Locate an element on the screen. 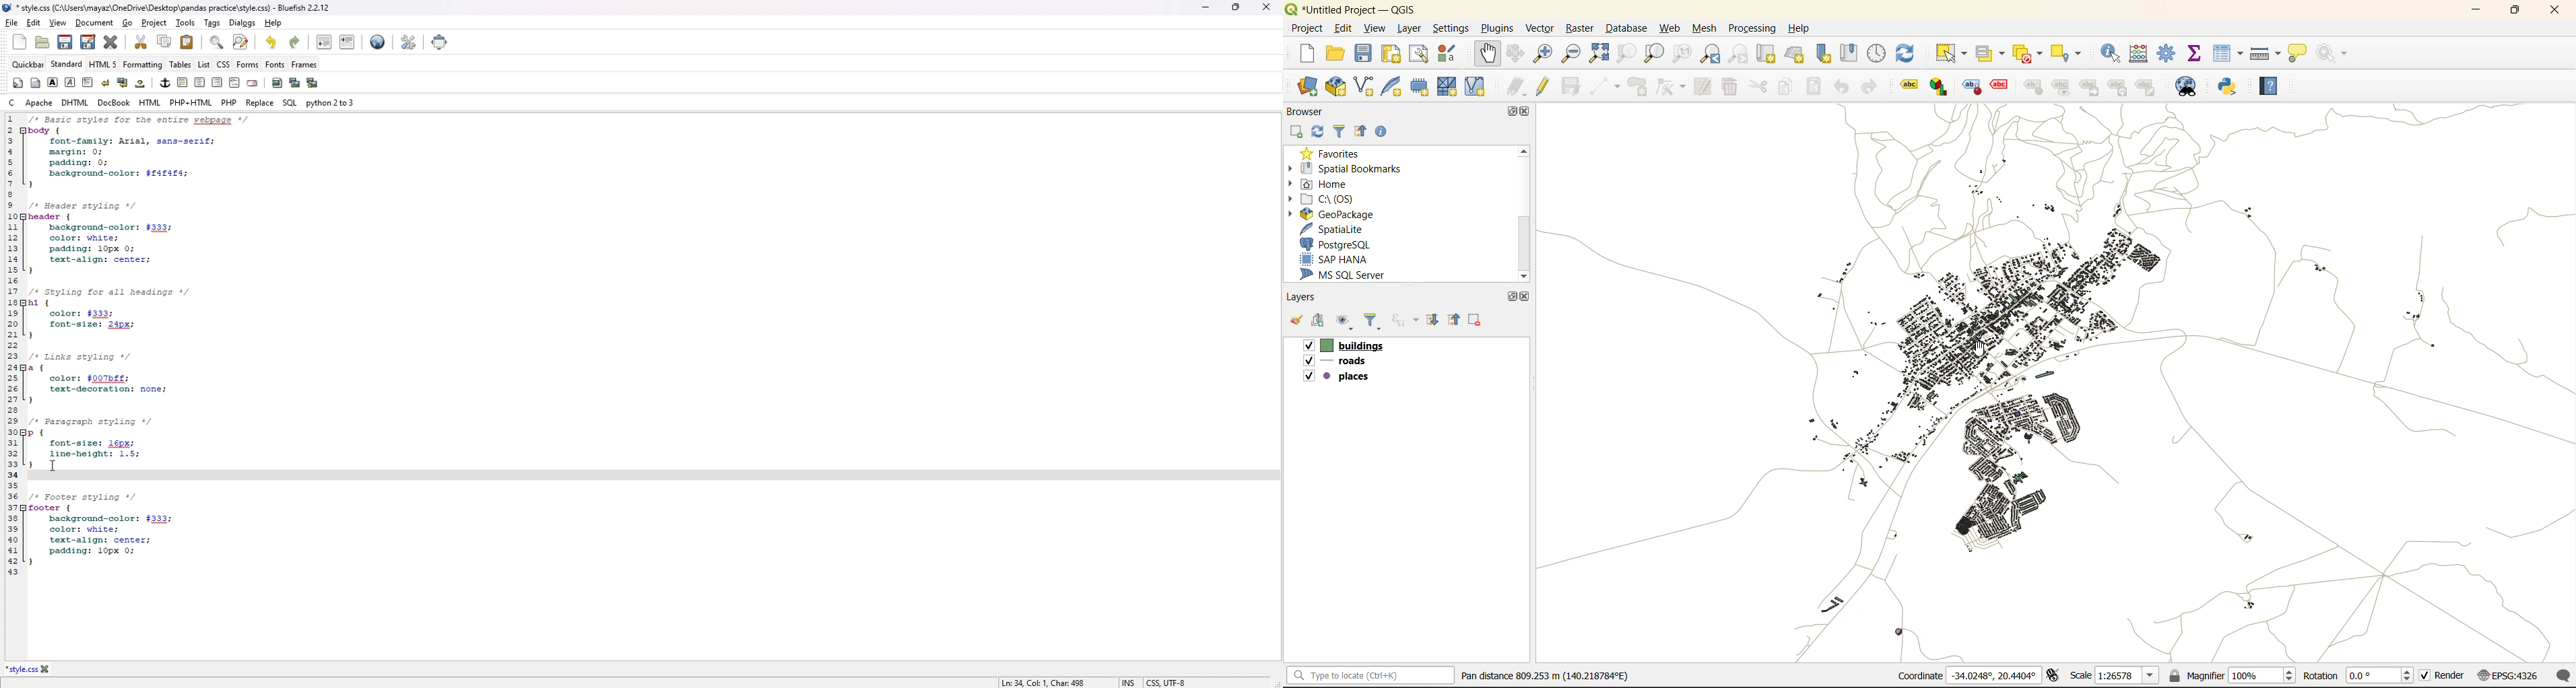  multi thumbnail is located at coordinates (313, 83).